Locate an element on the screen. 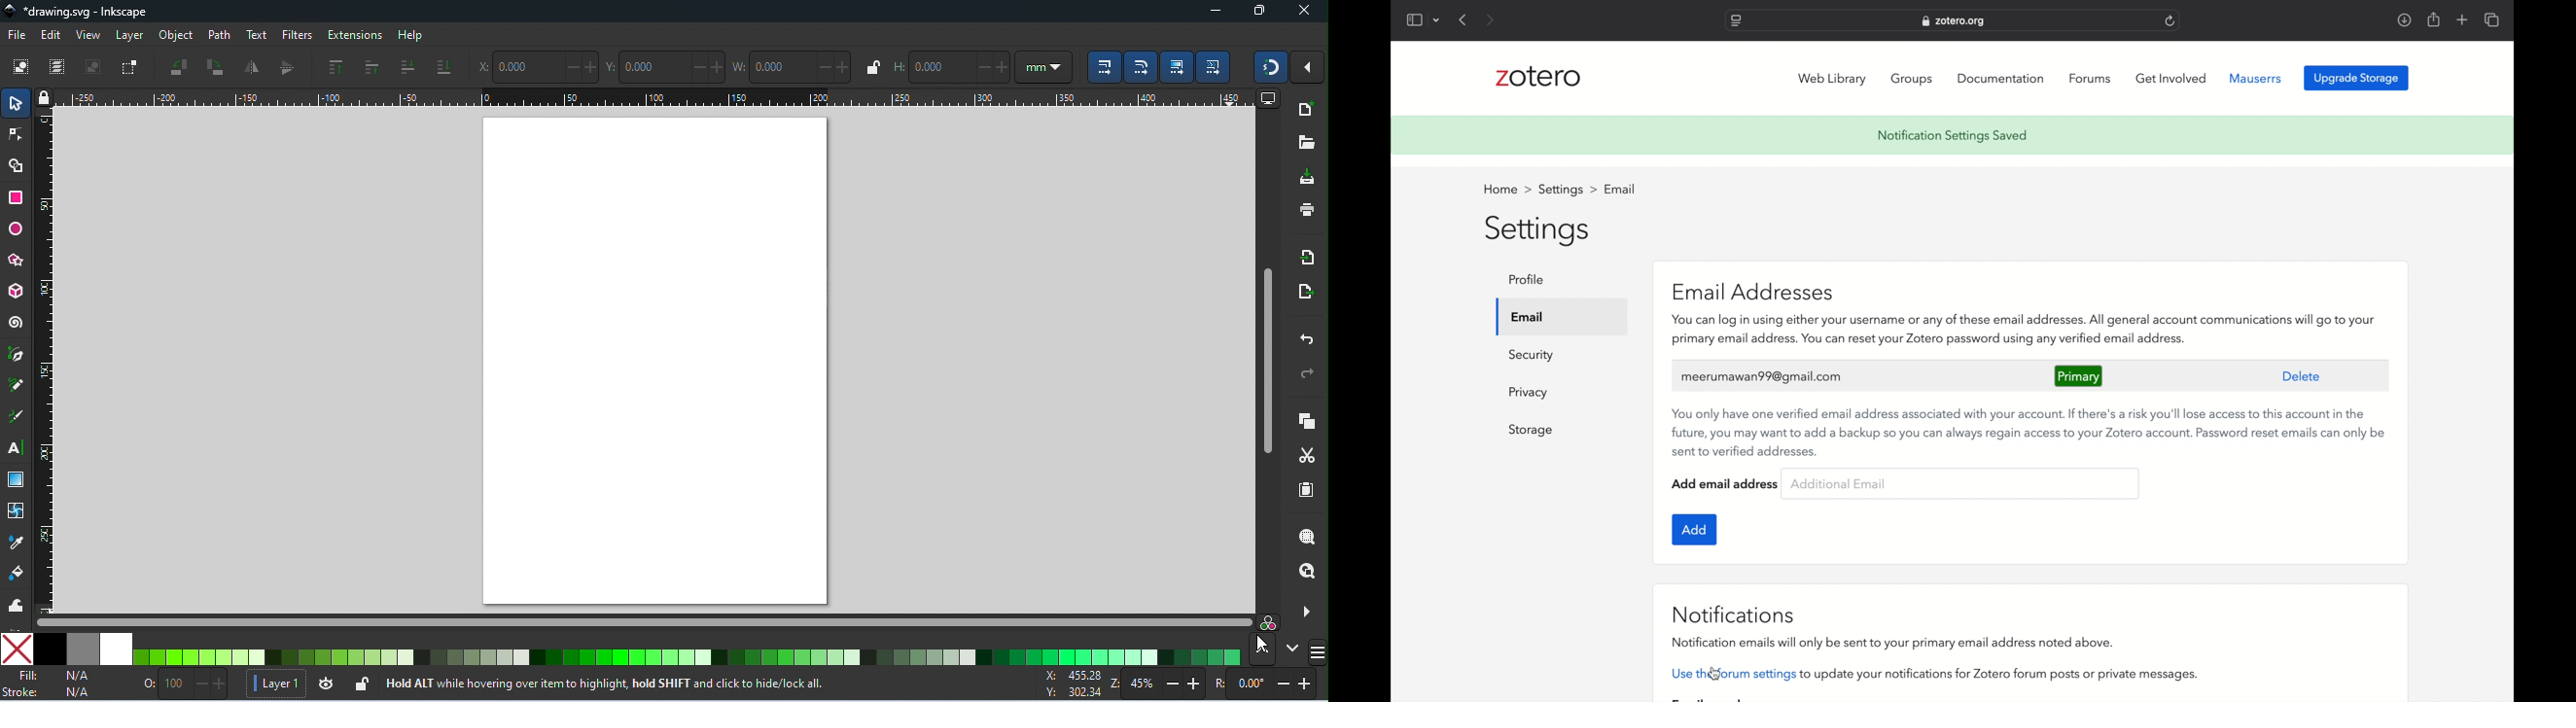 This screenshot has height=728, width=2576. height is located at coordinates (951, 66).